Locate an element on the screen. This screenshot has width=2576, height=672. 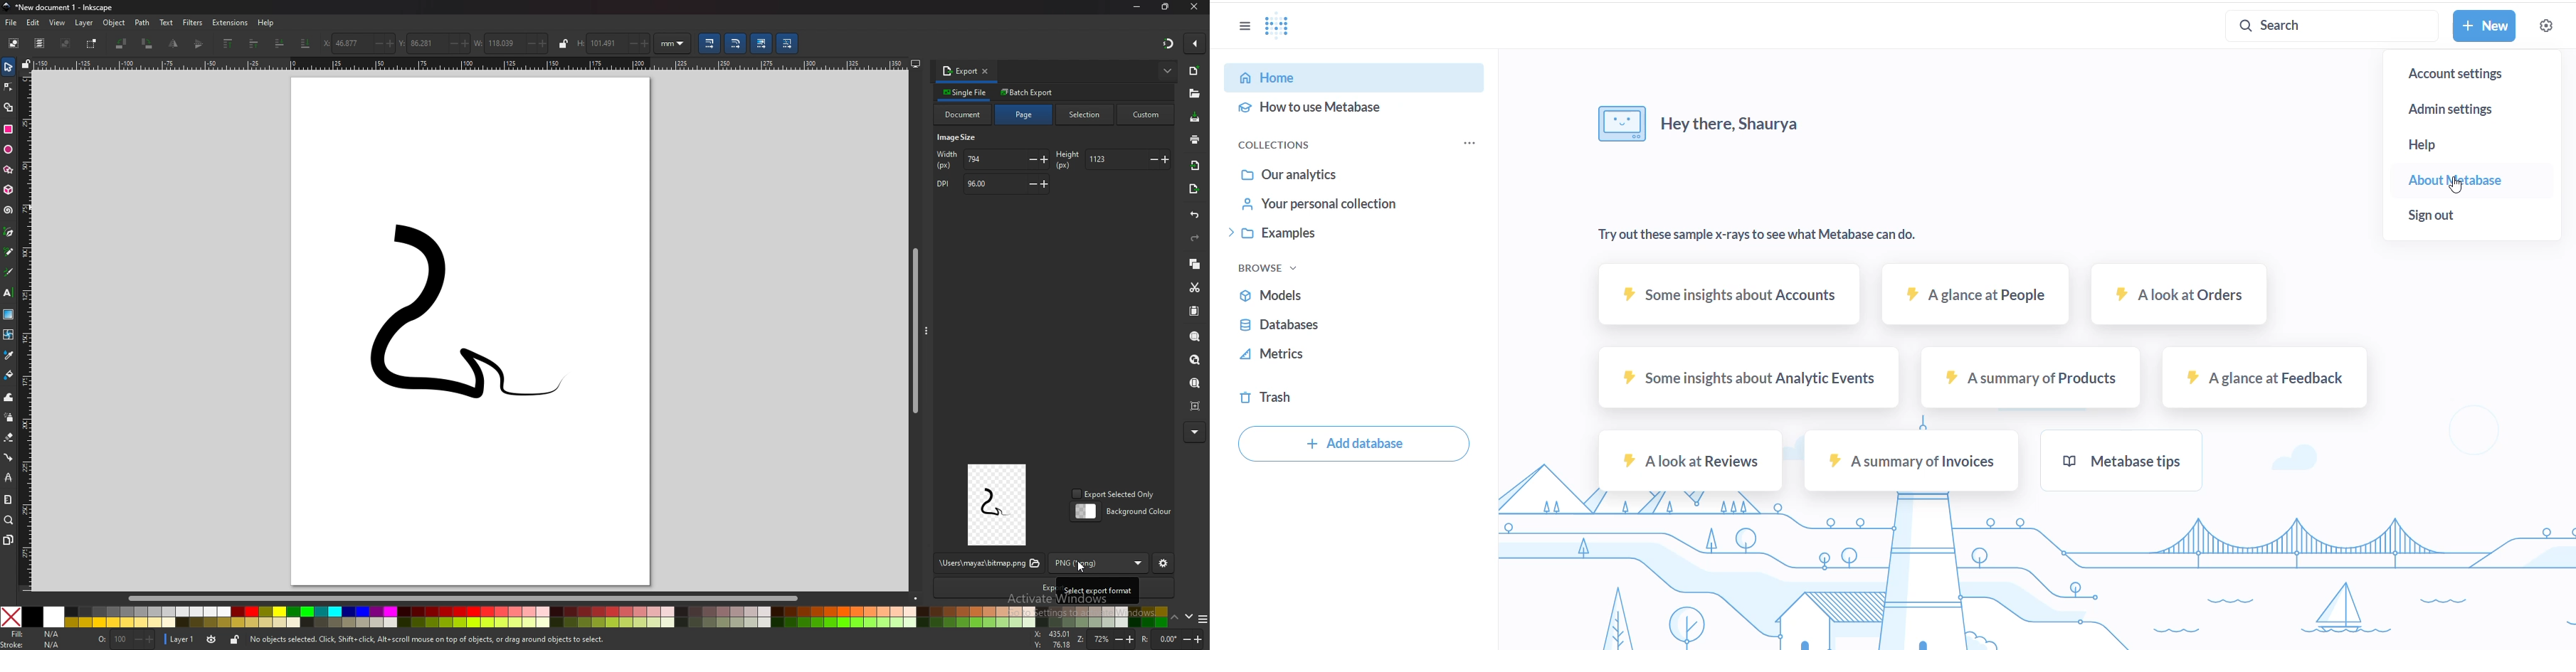
colors is located at coordinates (584, 617).